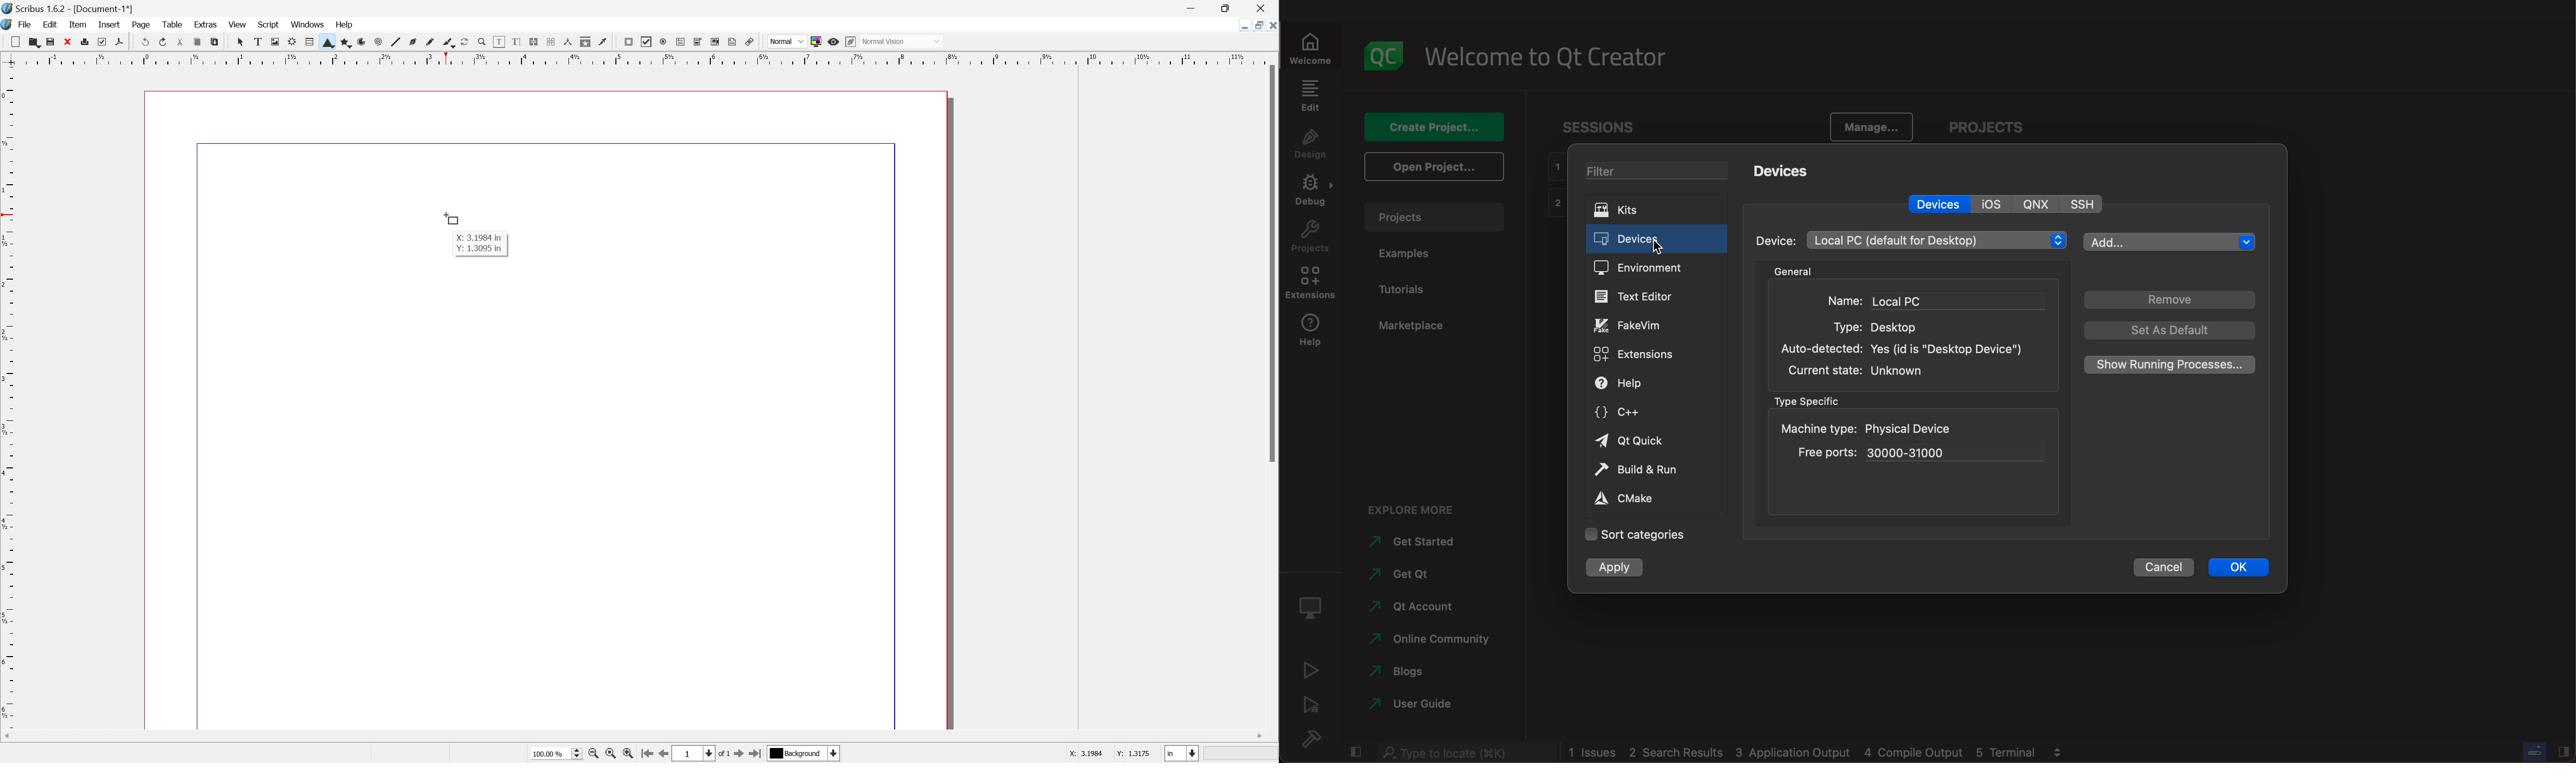  What do you see at coordinates (109, 24) in the screenshot?
I see `Insert` at bounding box center [109, 24].